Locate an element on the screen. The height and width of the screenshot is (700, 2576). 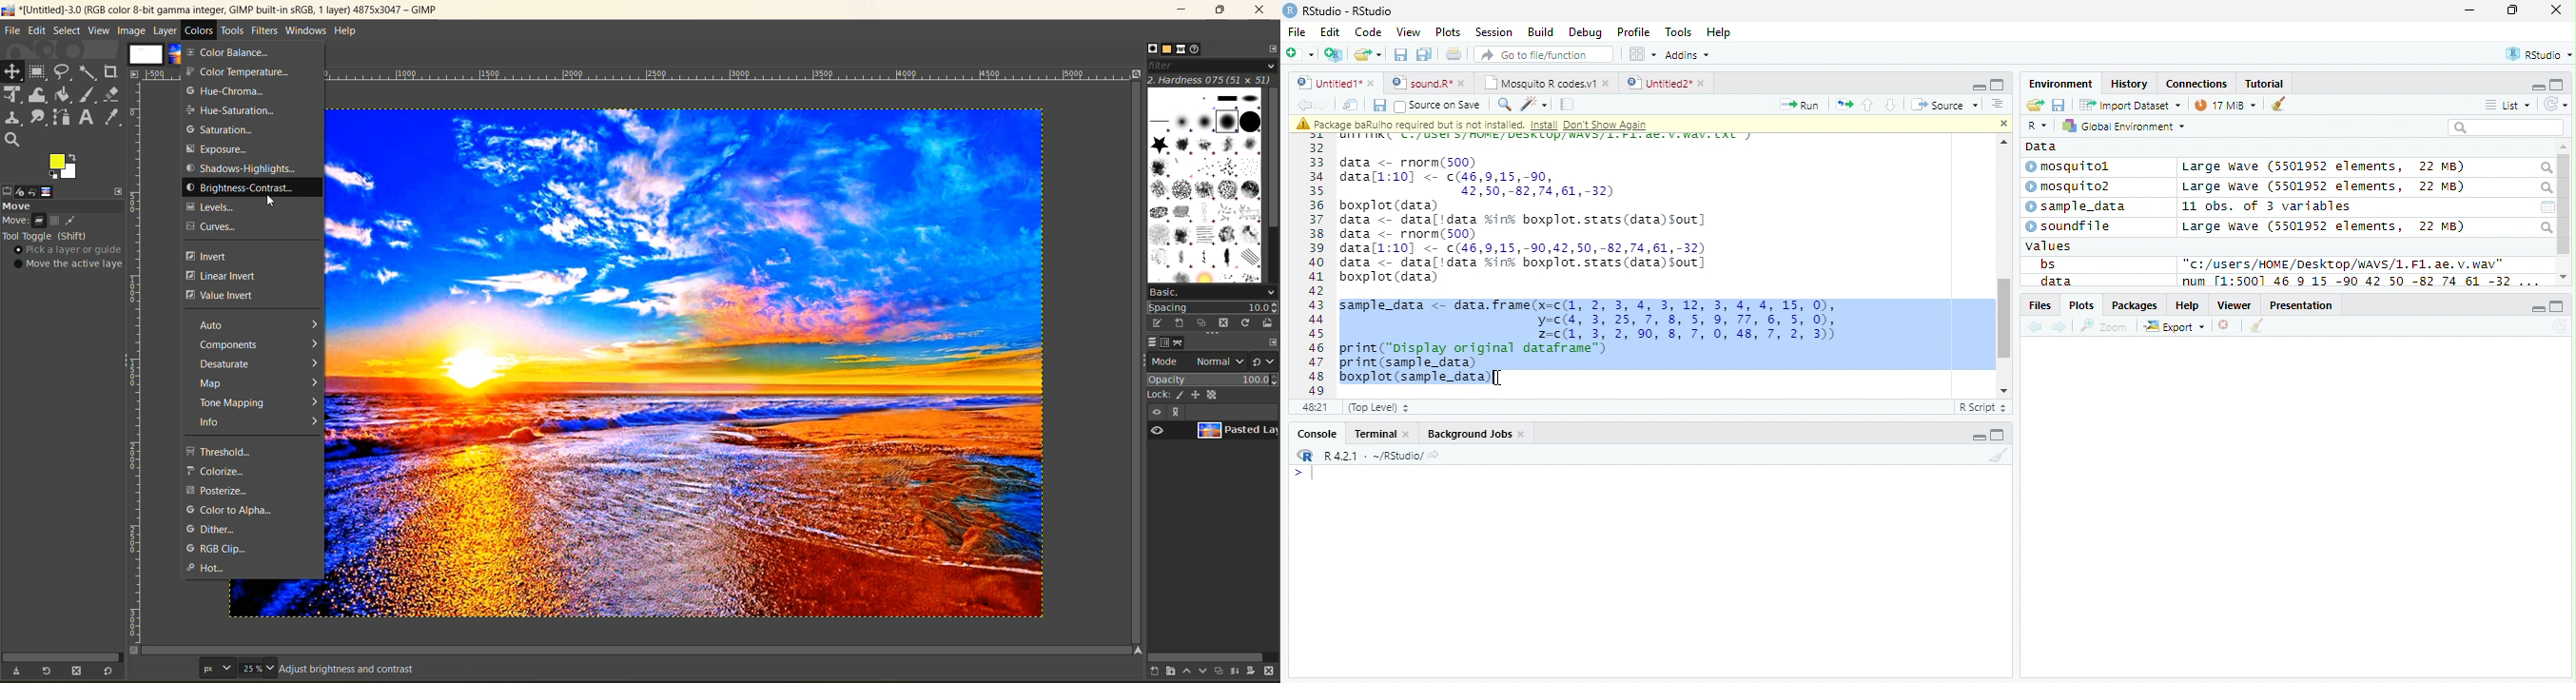
minimize is located at coordinates (1180, 10).